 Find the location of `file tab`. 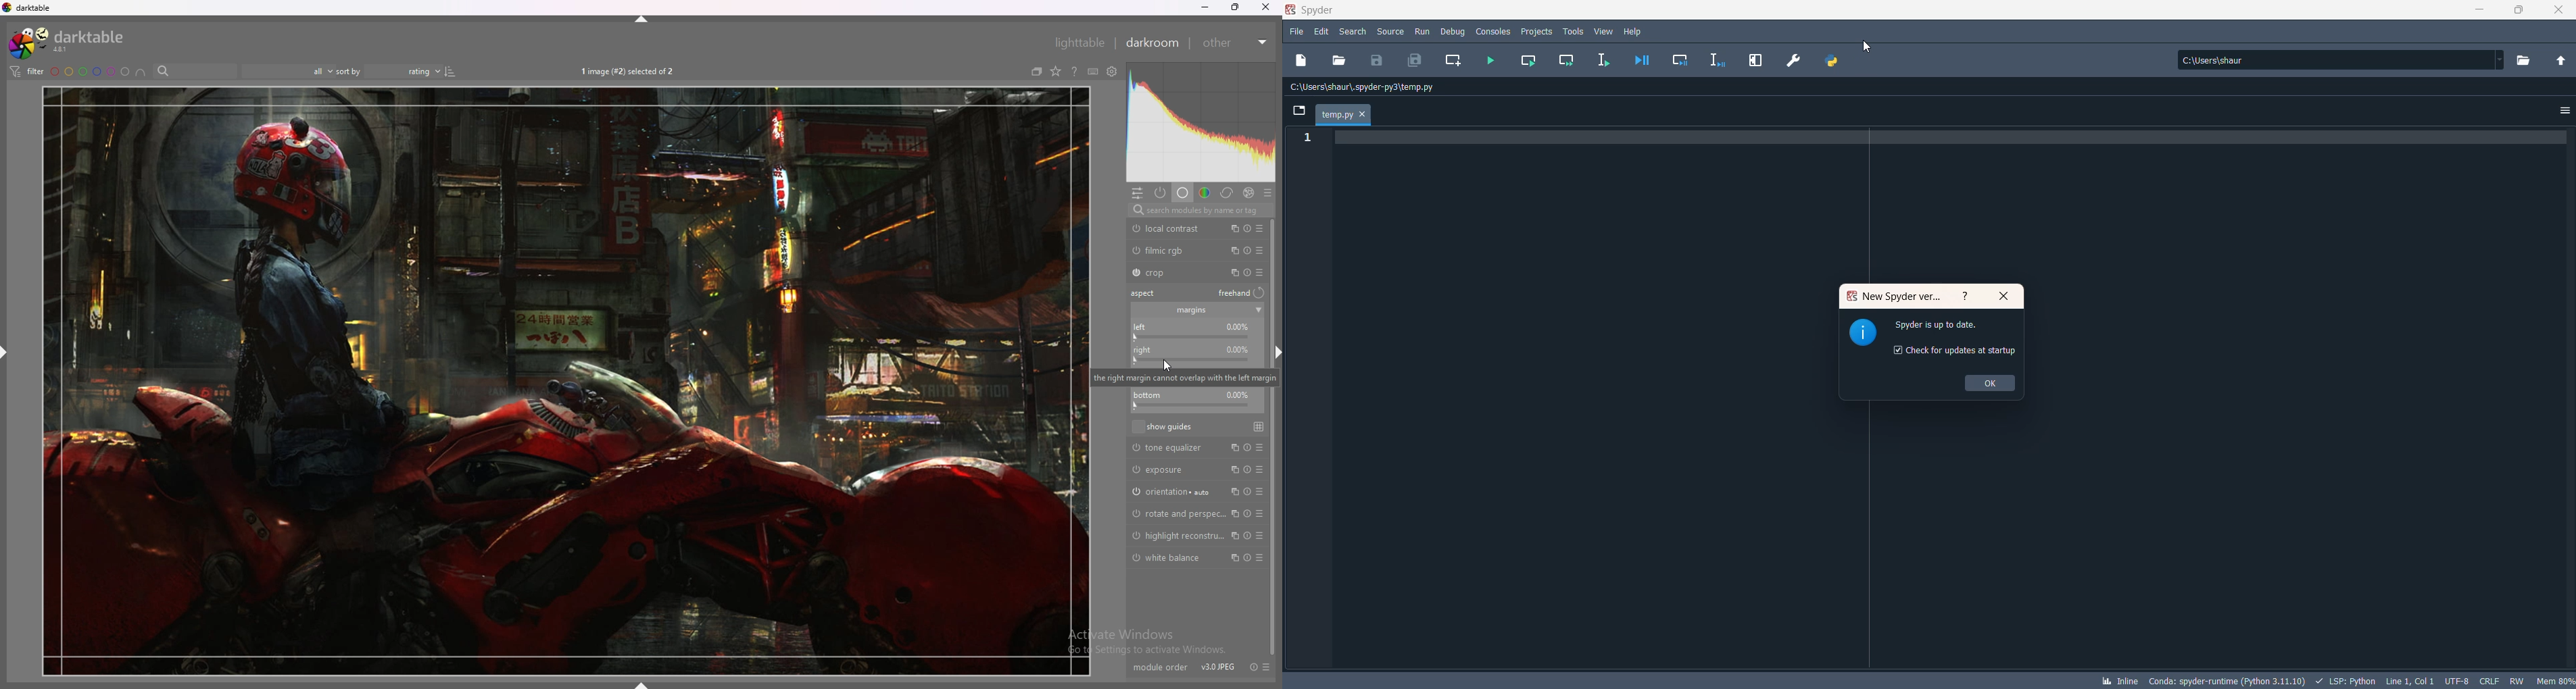

file tab is located at coordinates (1343, 115).